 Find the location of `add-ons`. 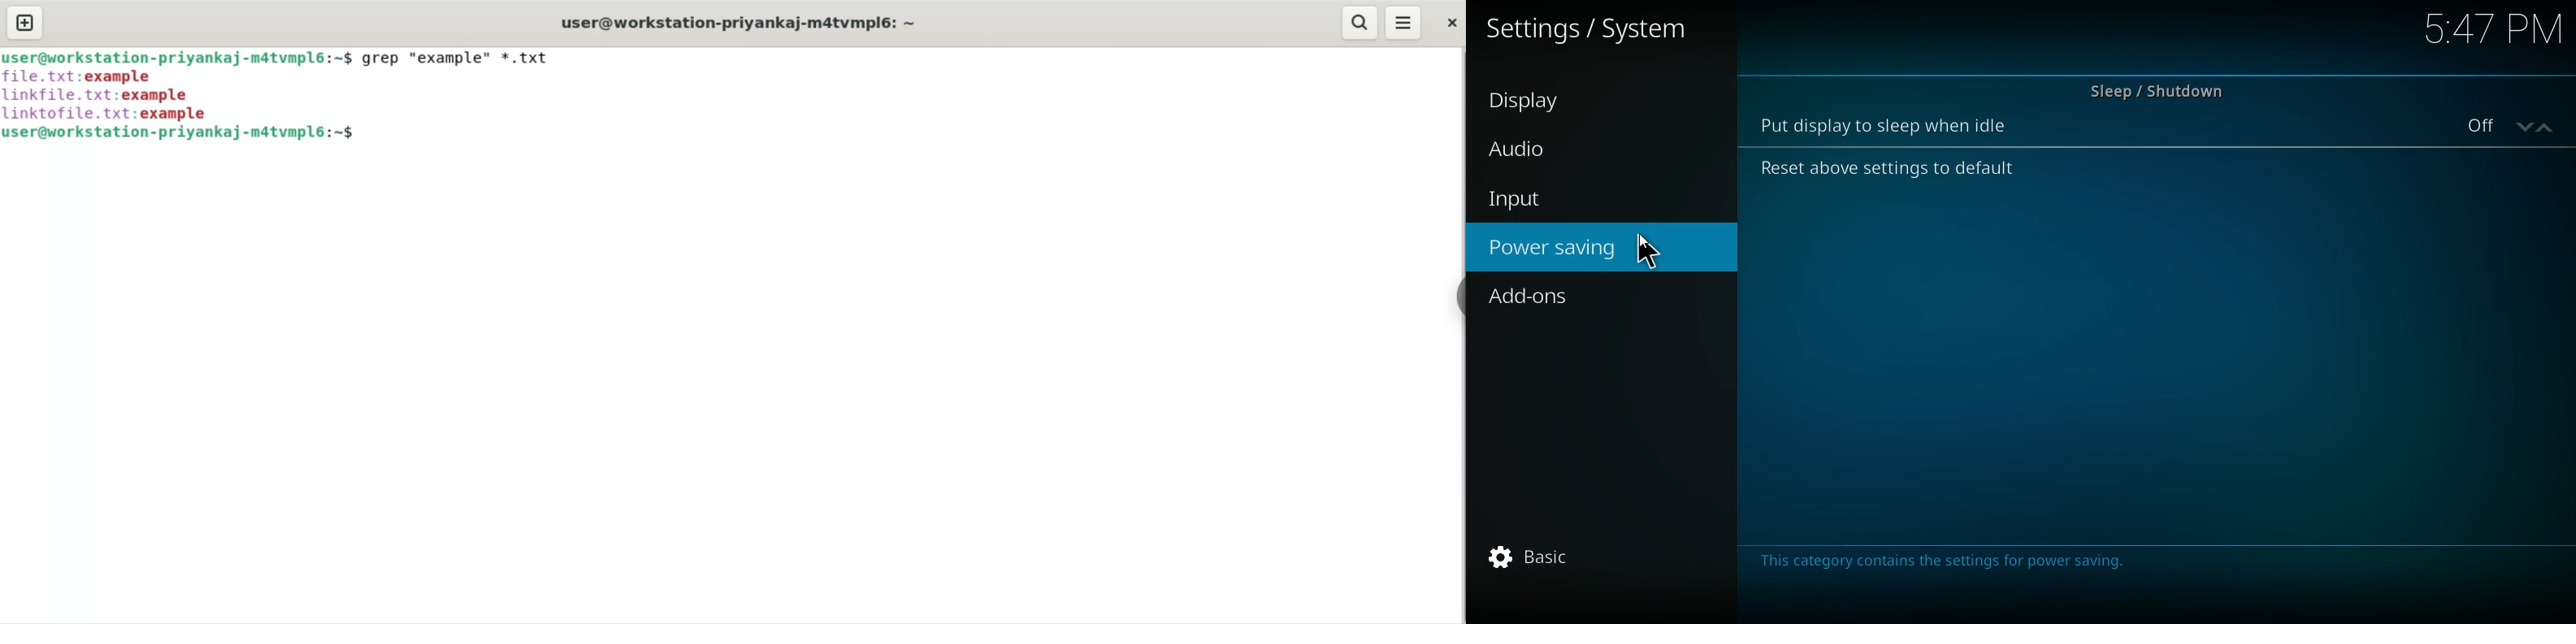

add-ons is located at coordinates (1590, 299).